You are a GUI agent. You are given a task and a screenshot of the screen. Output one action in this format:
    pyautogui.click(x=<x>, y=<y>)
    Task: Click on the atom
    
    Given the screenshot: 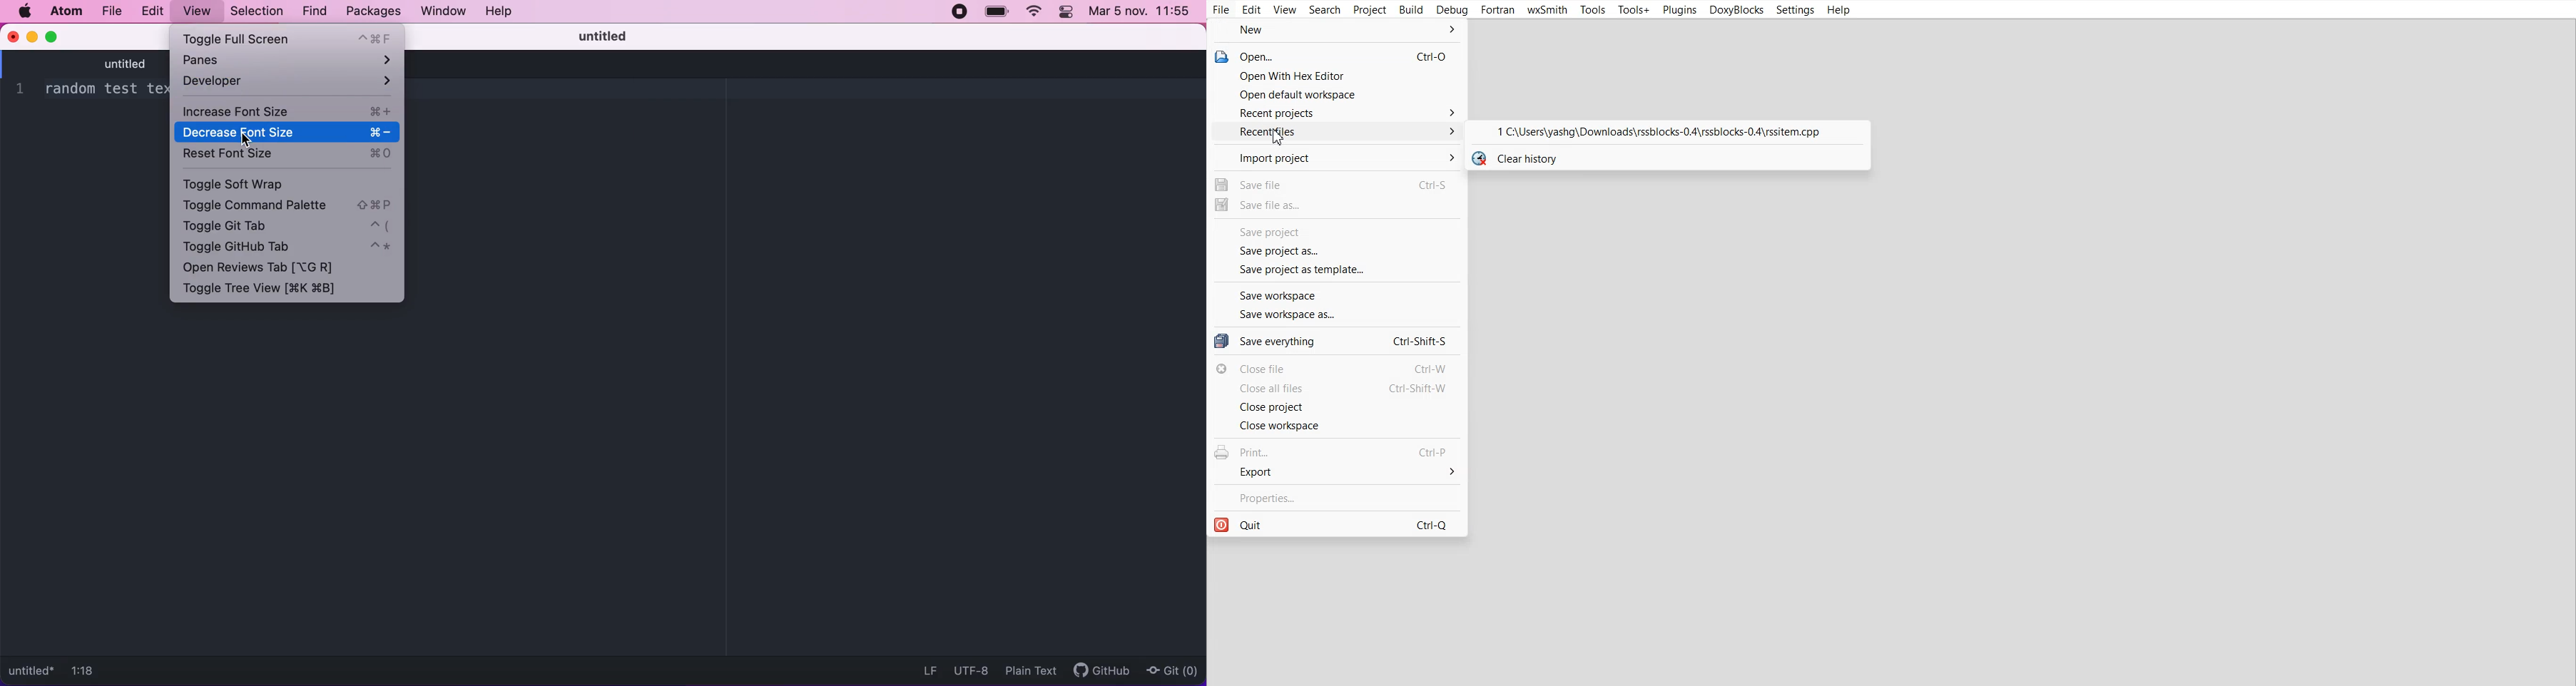 What is the action you would take?
    pyautogui.click(x=69, y=11)
    